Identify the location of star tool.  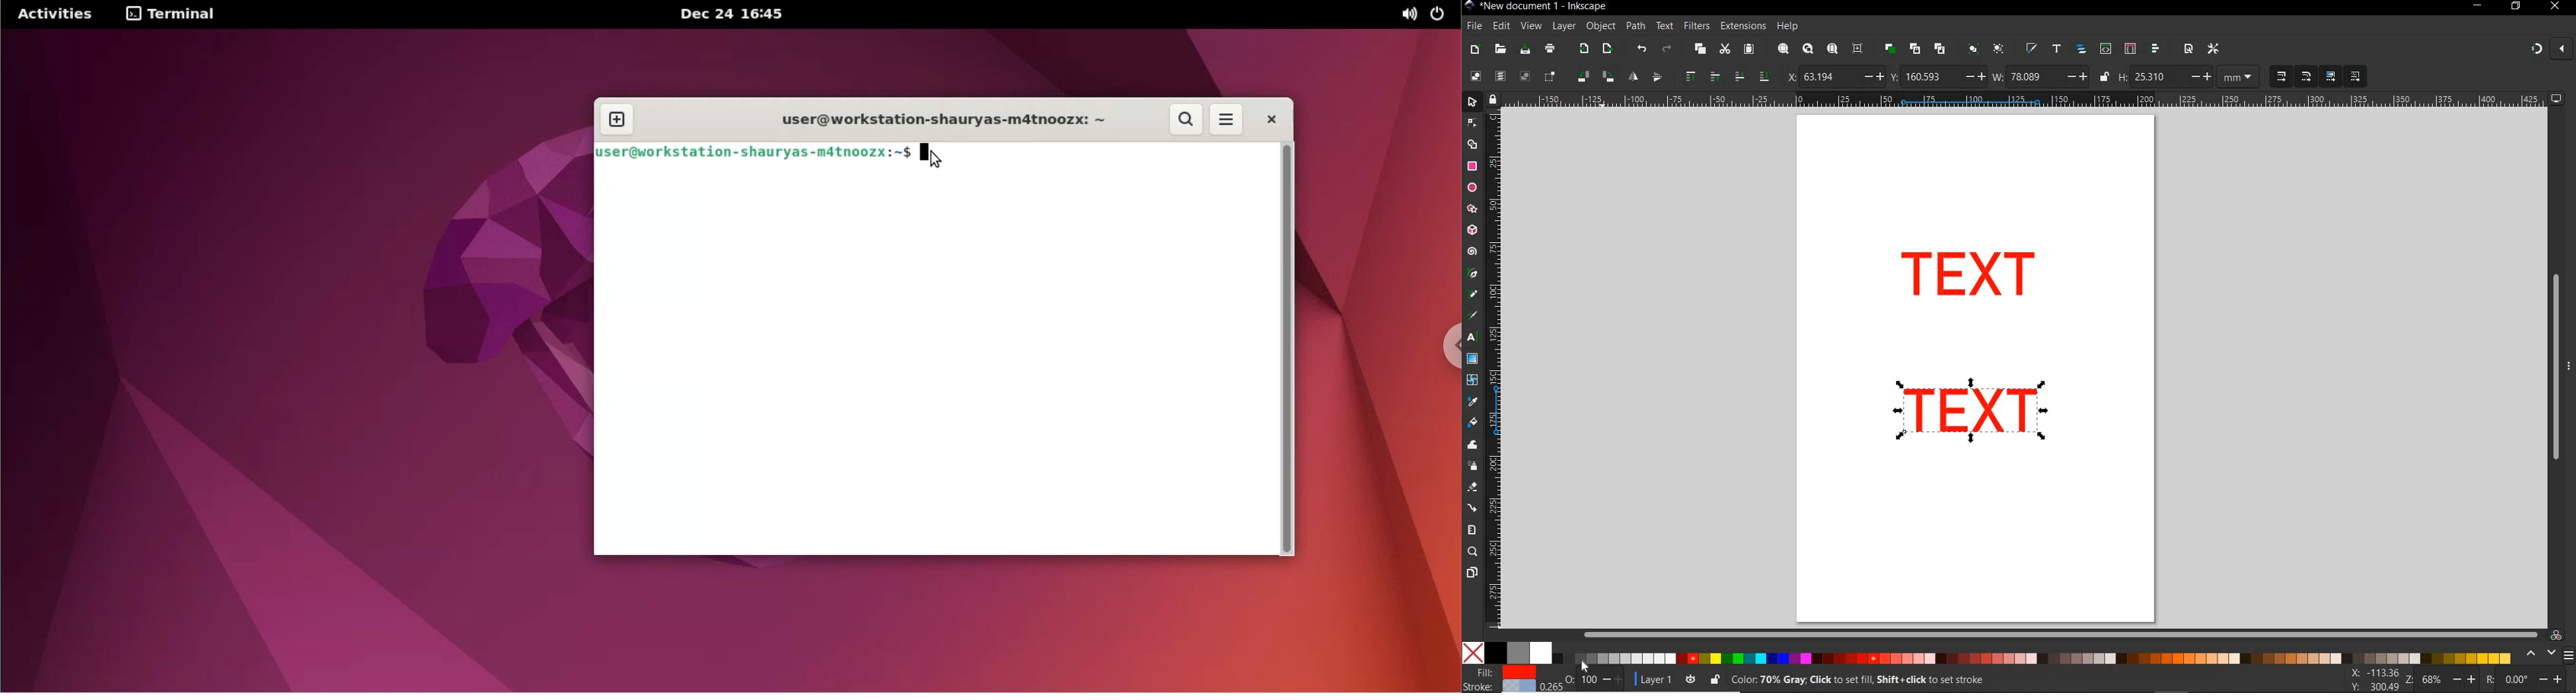
(1472, 209).